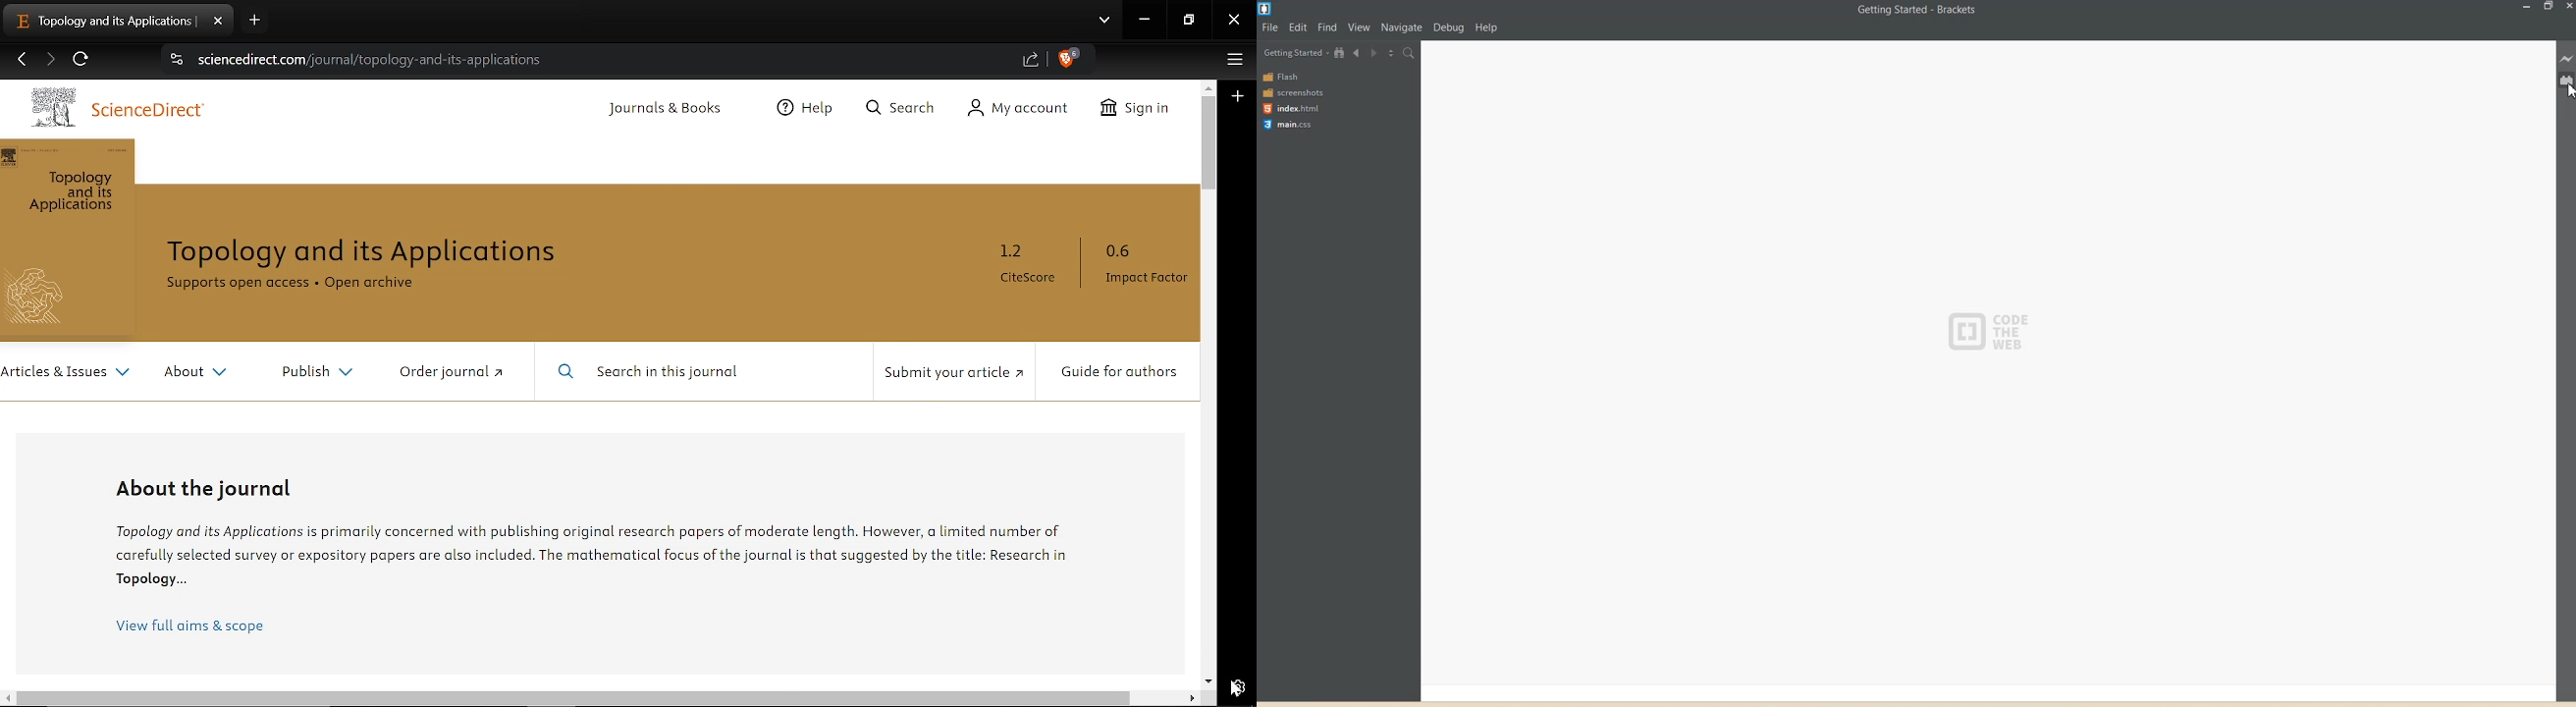  Describe the element at coordinates (1340, 52) in the screenshot. I see `View in file Tree` at that location.